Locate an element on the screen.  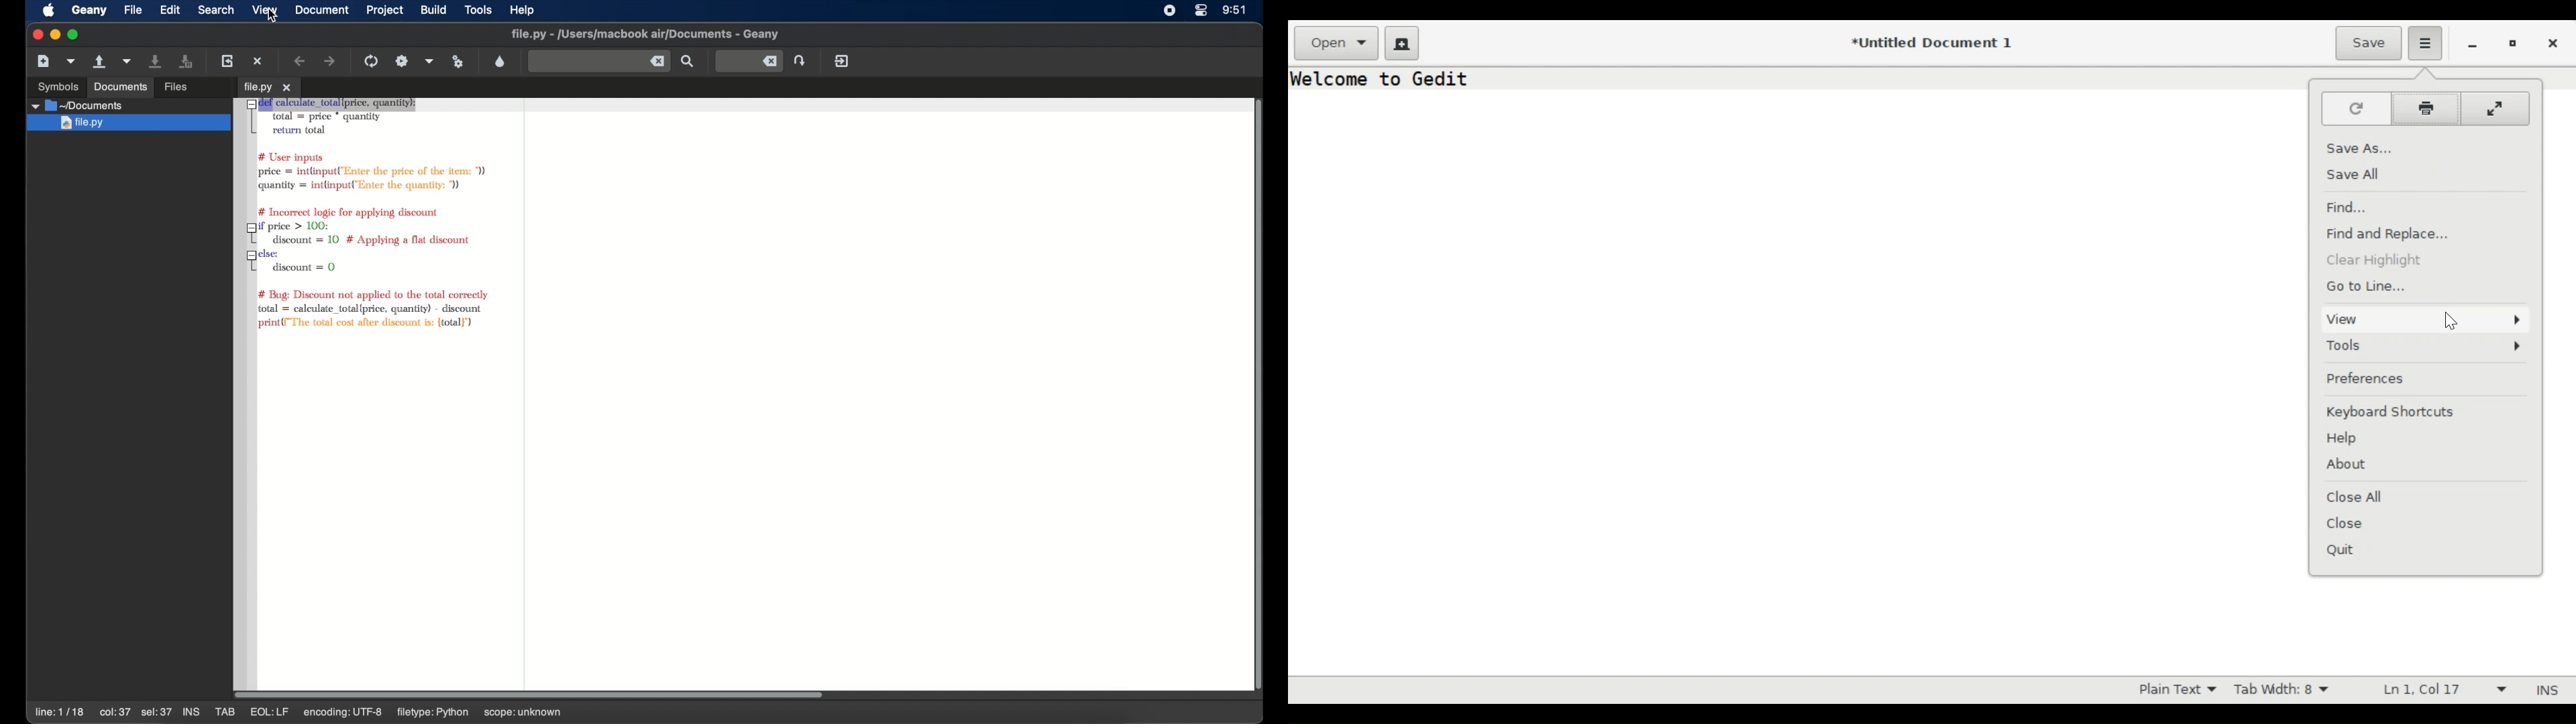
 is located at coordinates (3197, 58).